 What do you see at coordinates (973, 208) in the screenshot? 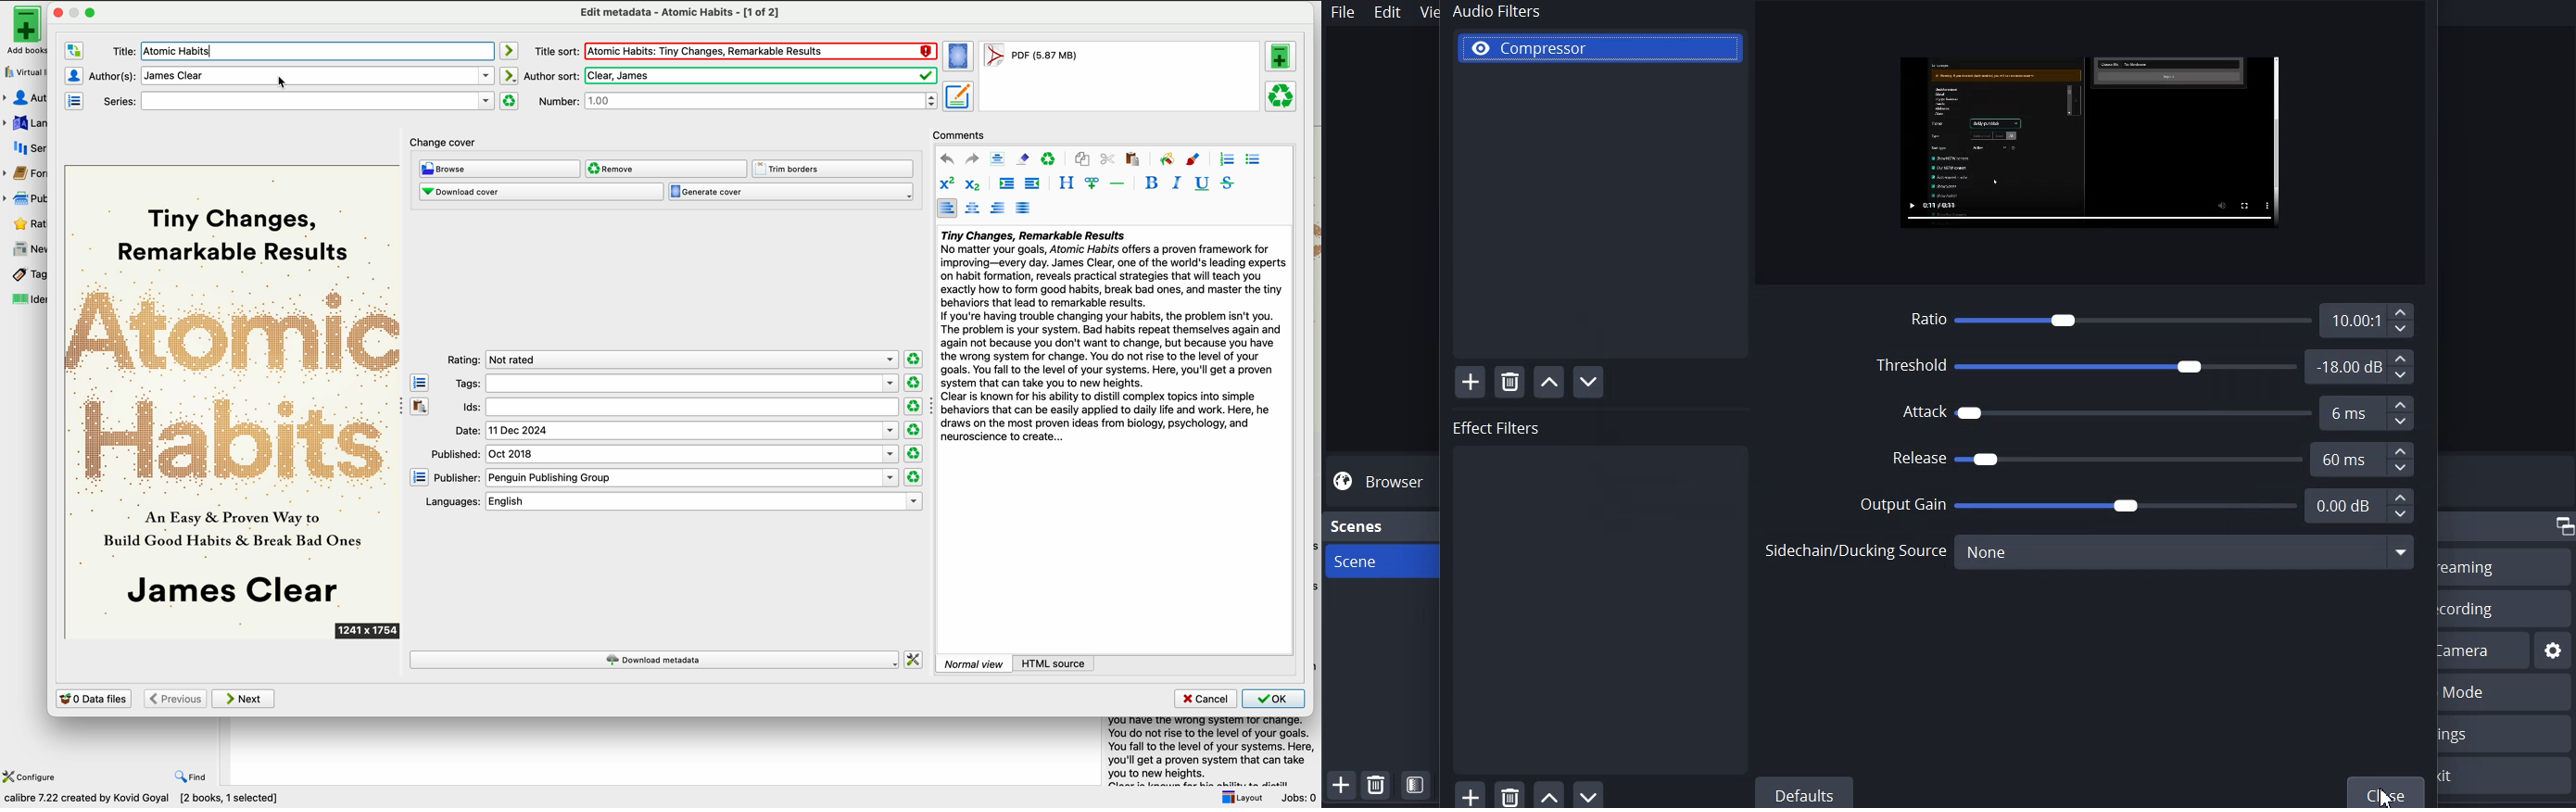
I see `align center` at bounding box center [973, 208].